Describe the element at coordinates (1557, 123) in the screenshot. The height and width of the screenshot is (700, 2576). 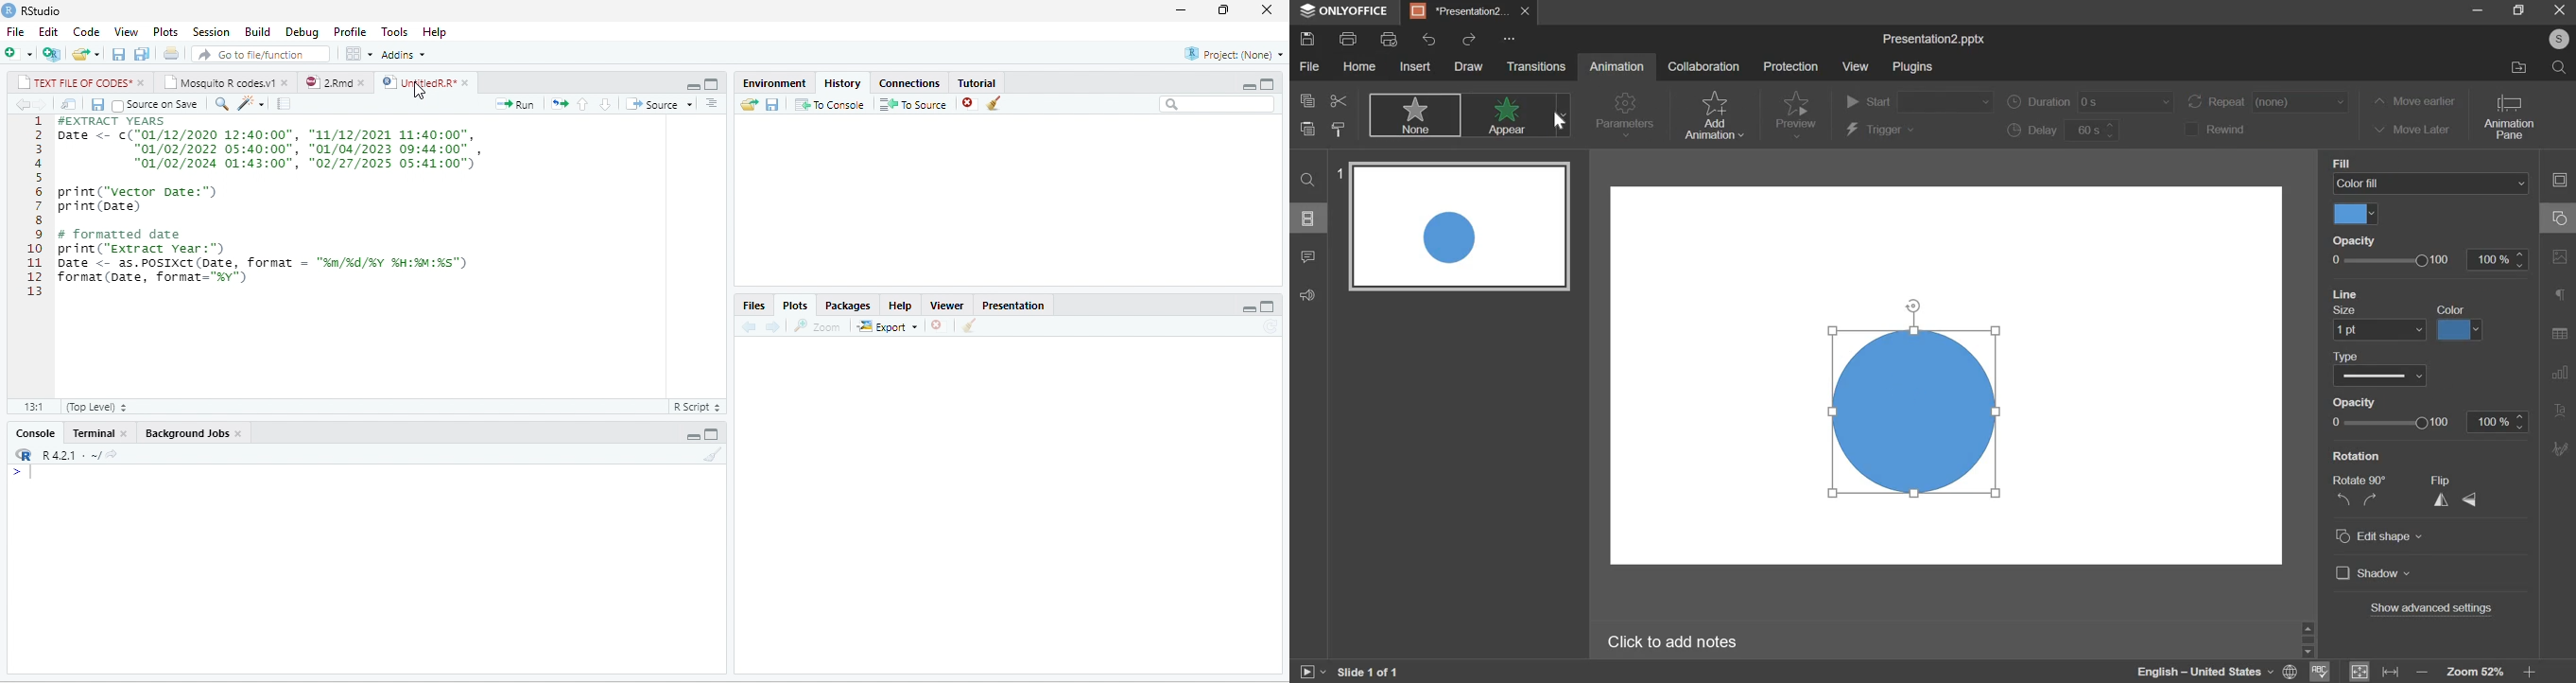
I see `cursor` at that location.